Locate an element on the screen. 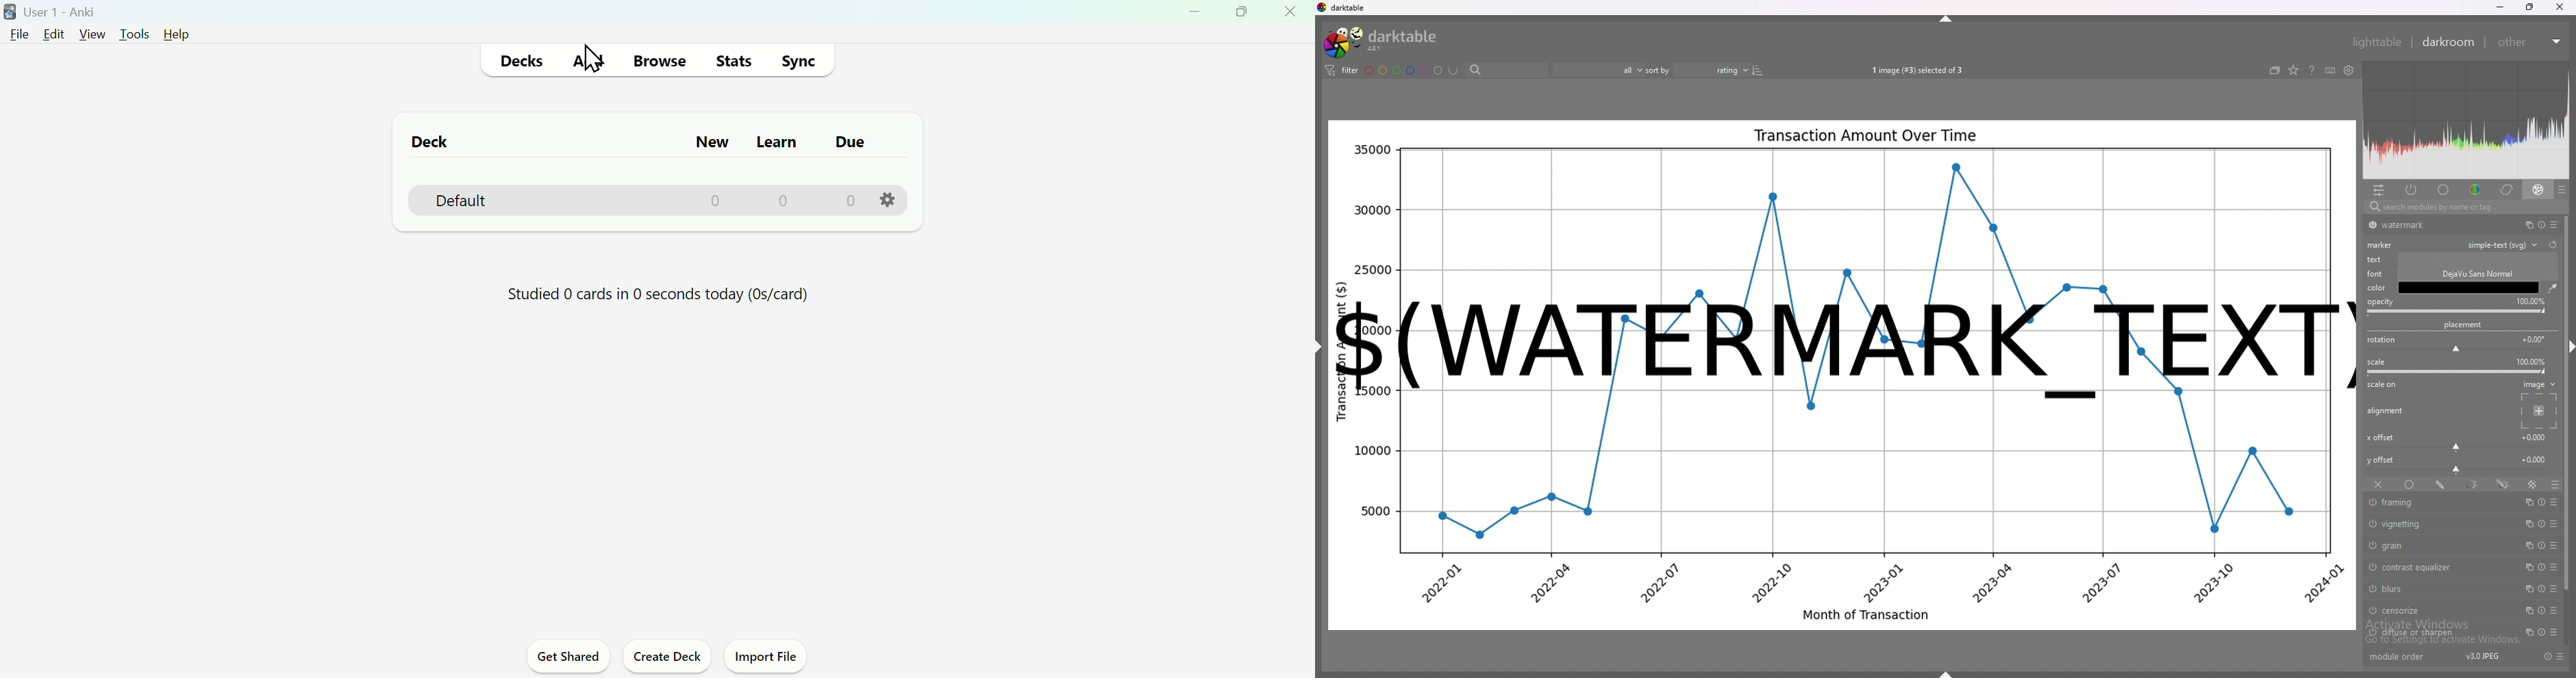  New is located at coordinates (705, 142).